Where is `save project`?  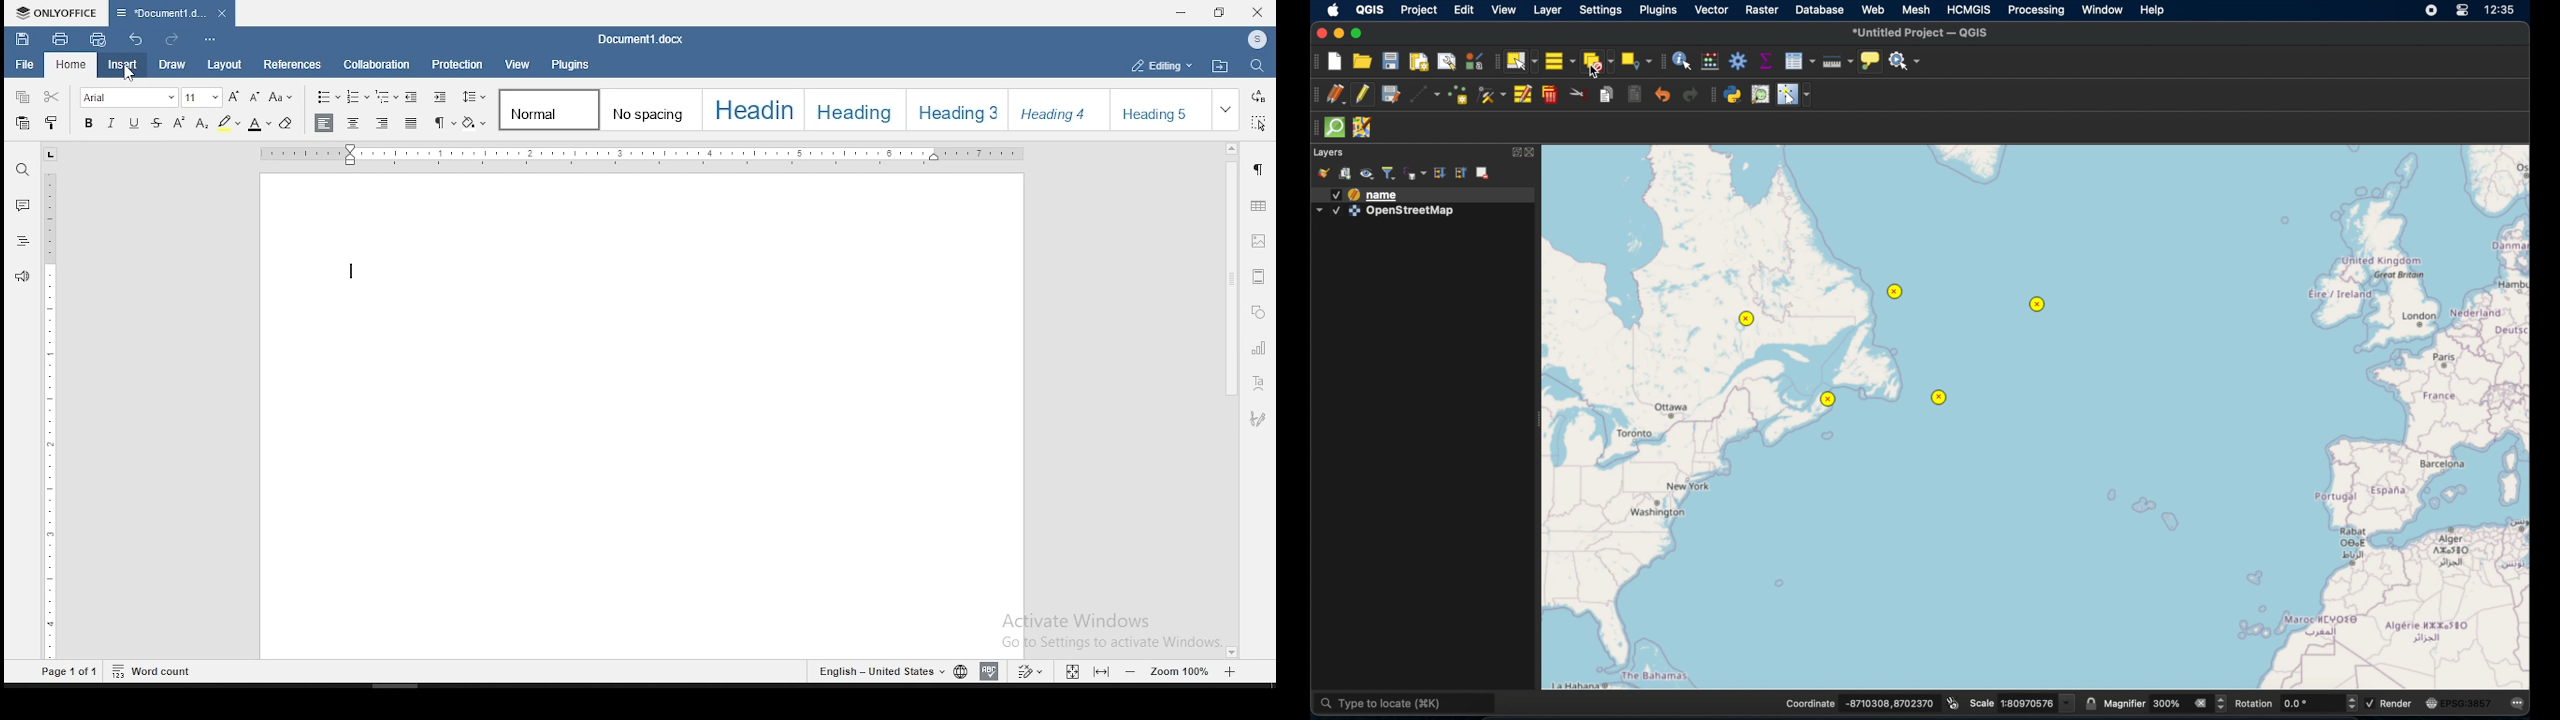
save project is located at coordinates (1390, 63).